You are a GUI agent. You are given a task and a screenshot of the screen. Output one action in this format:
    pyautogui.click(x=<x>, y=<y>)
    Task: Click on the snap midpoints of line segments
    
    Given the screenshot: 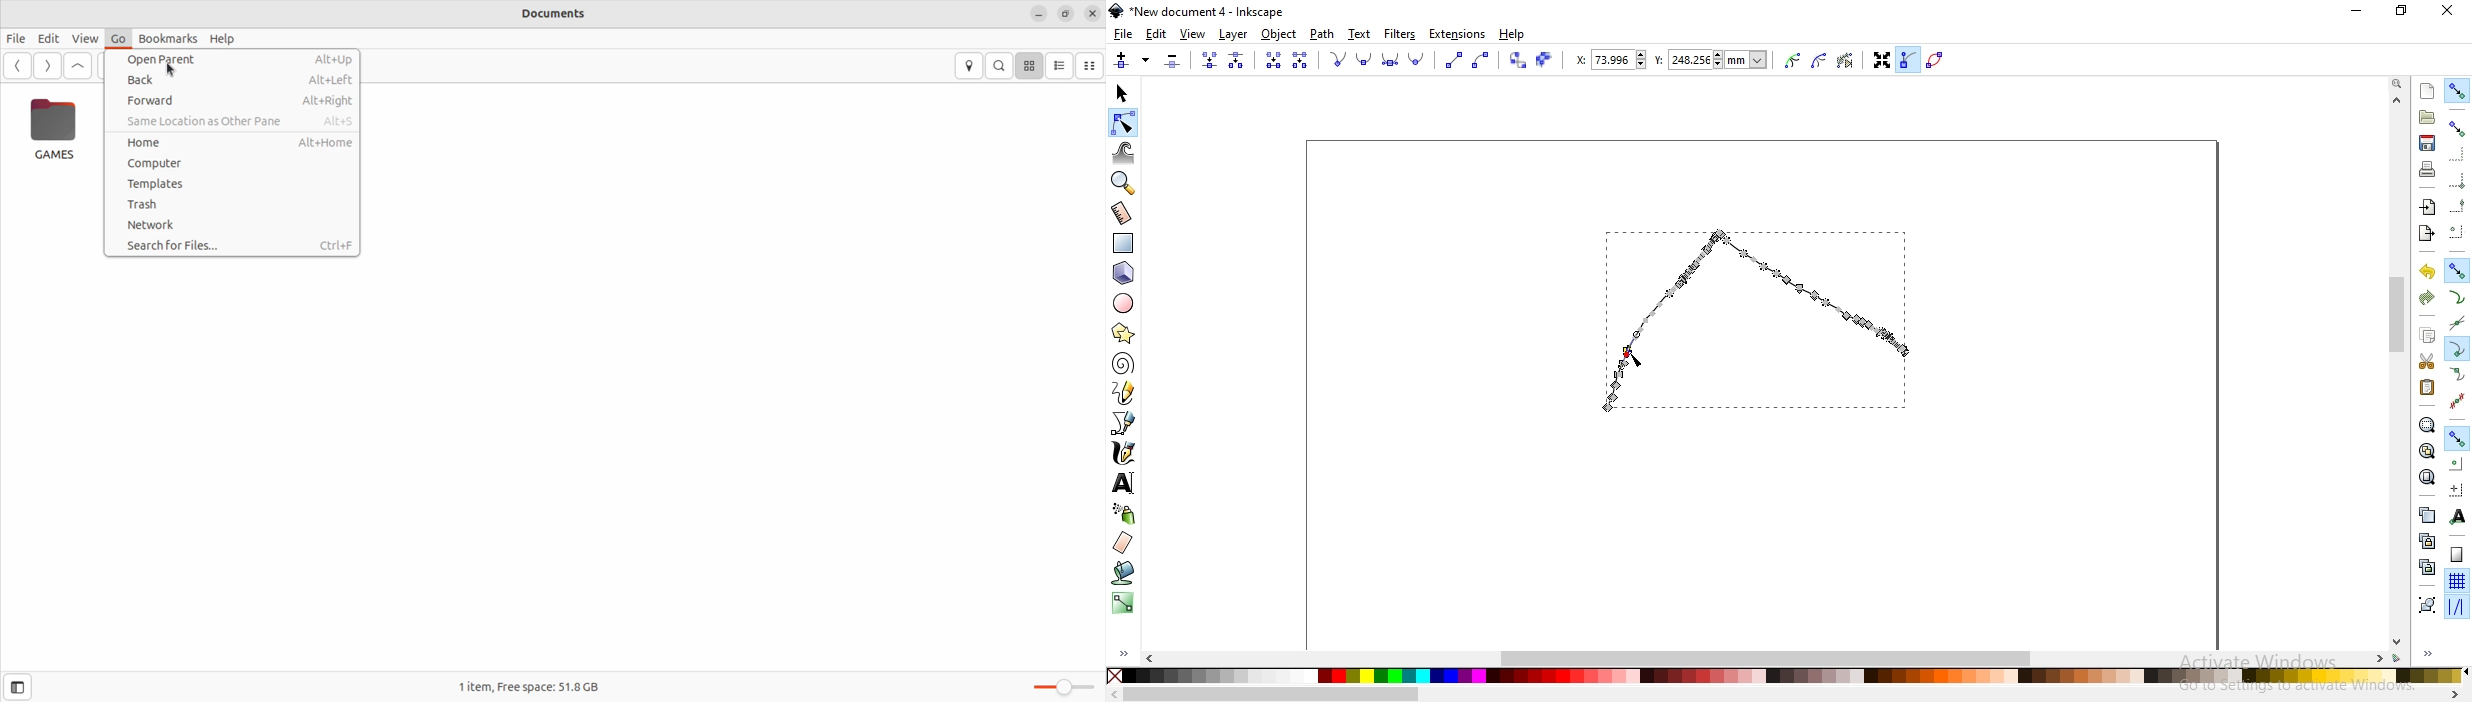 What is the action you would take?
    pyautogui.click(x=2458, y=400)
    